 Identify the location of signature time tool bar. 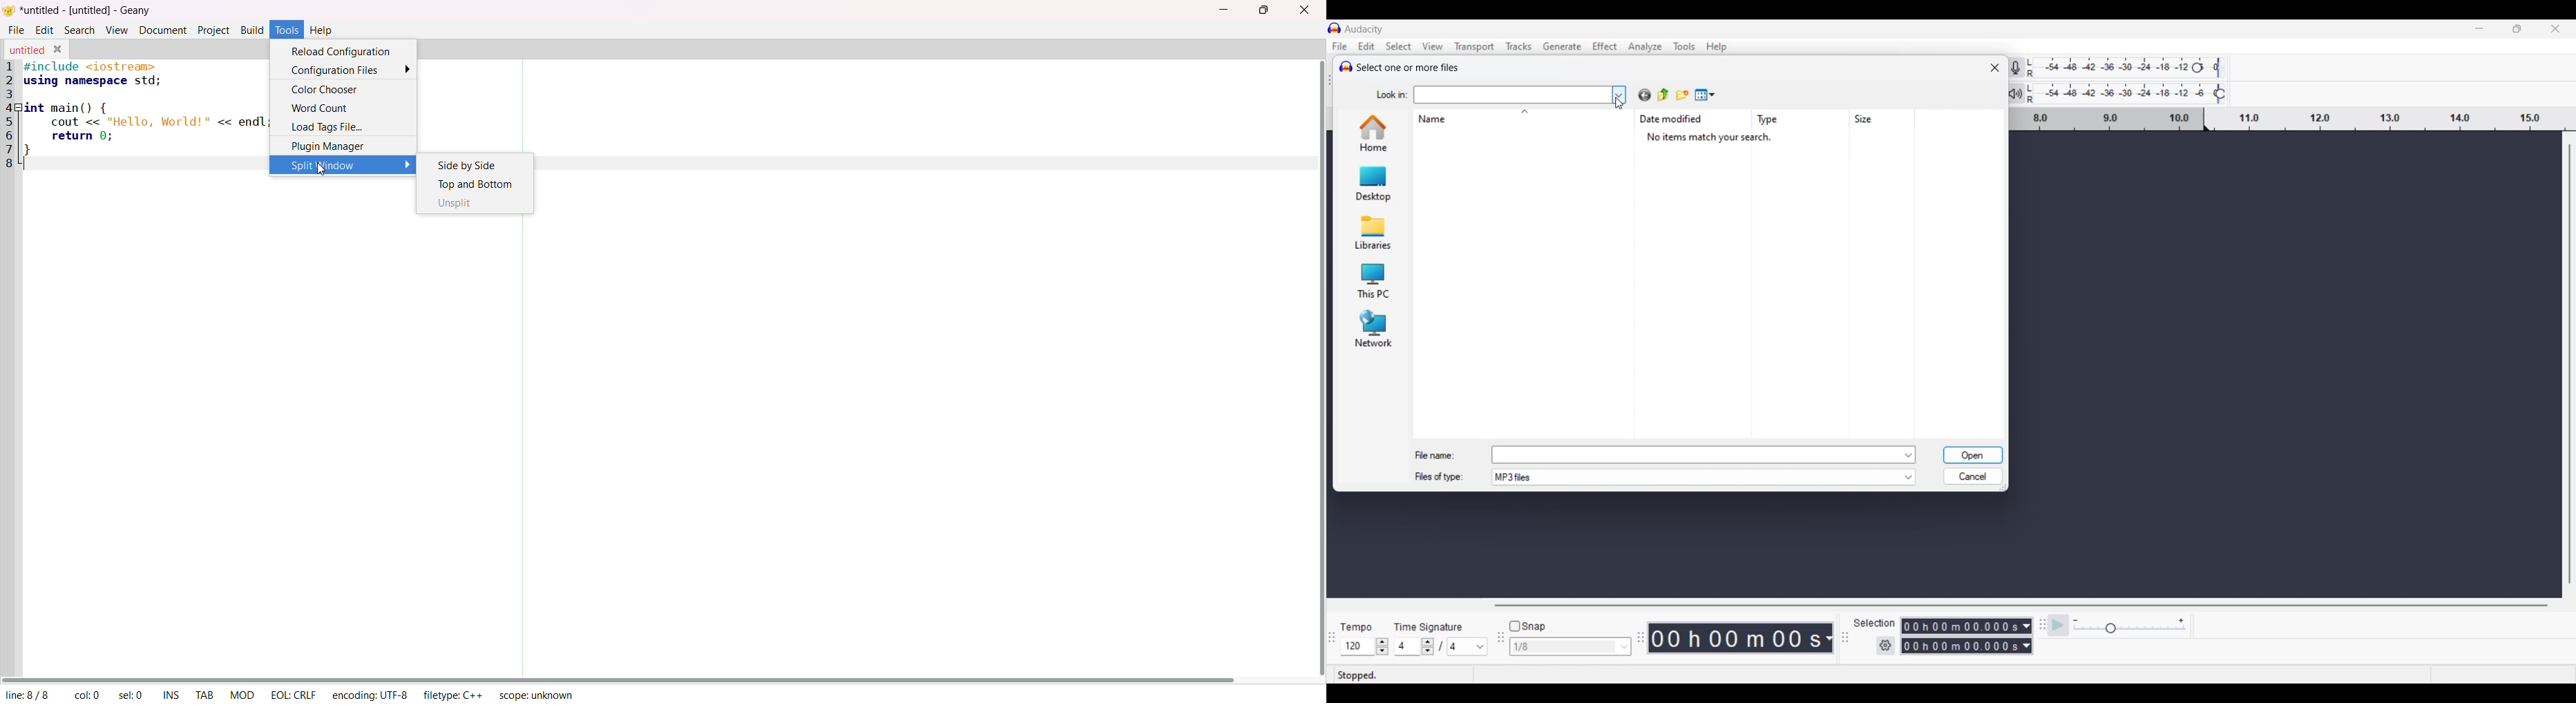
(2041, 624).